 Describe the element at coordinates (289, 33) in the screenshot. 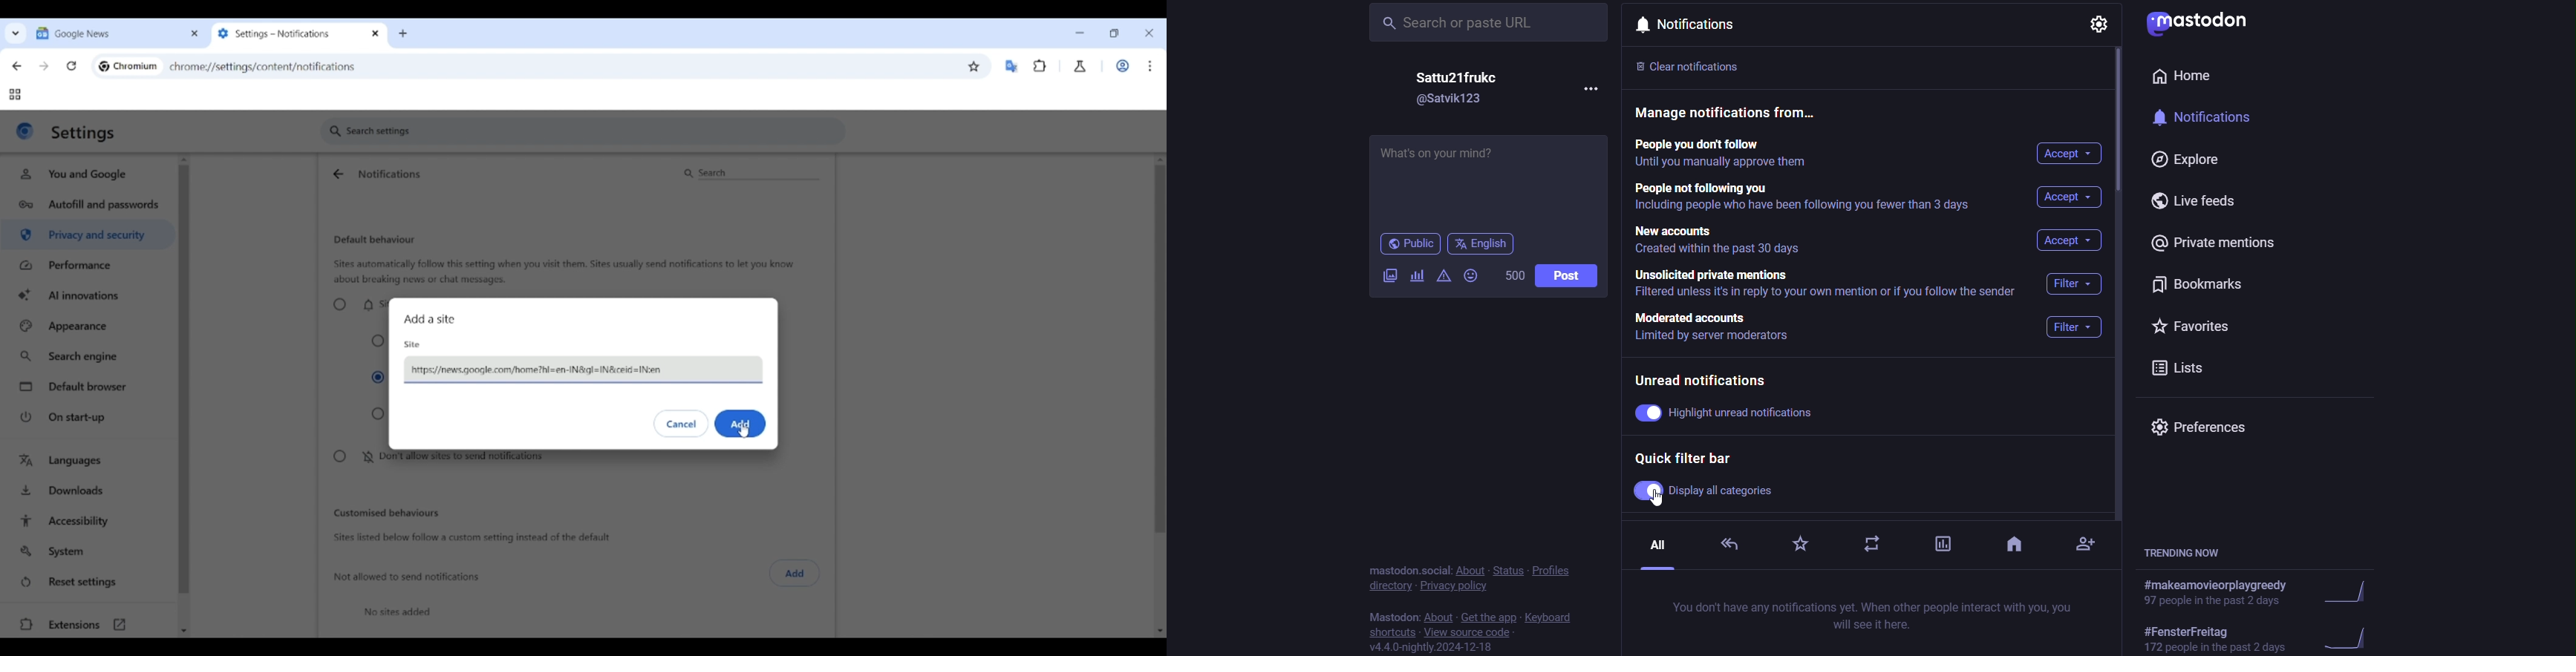

I see `Tab 2` at that location.